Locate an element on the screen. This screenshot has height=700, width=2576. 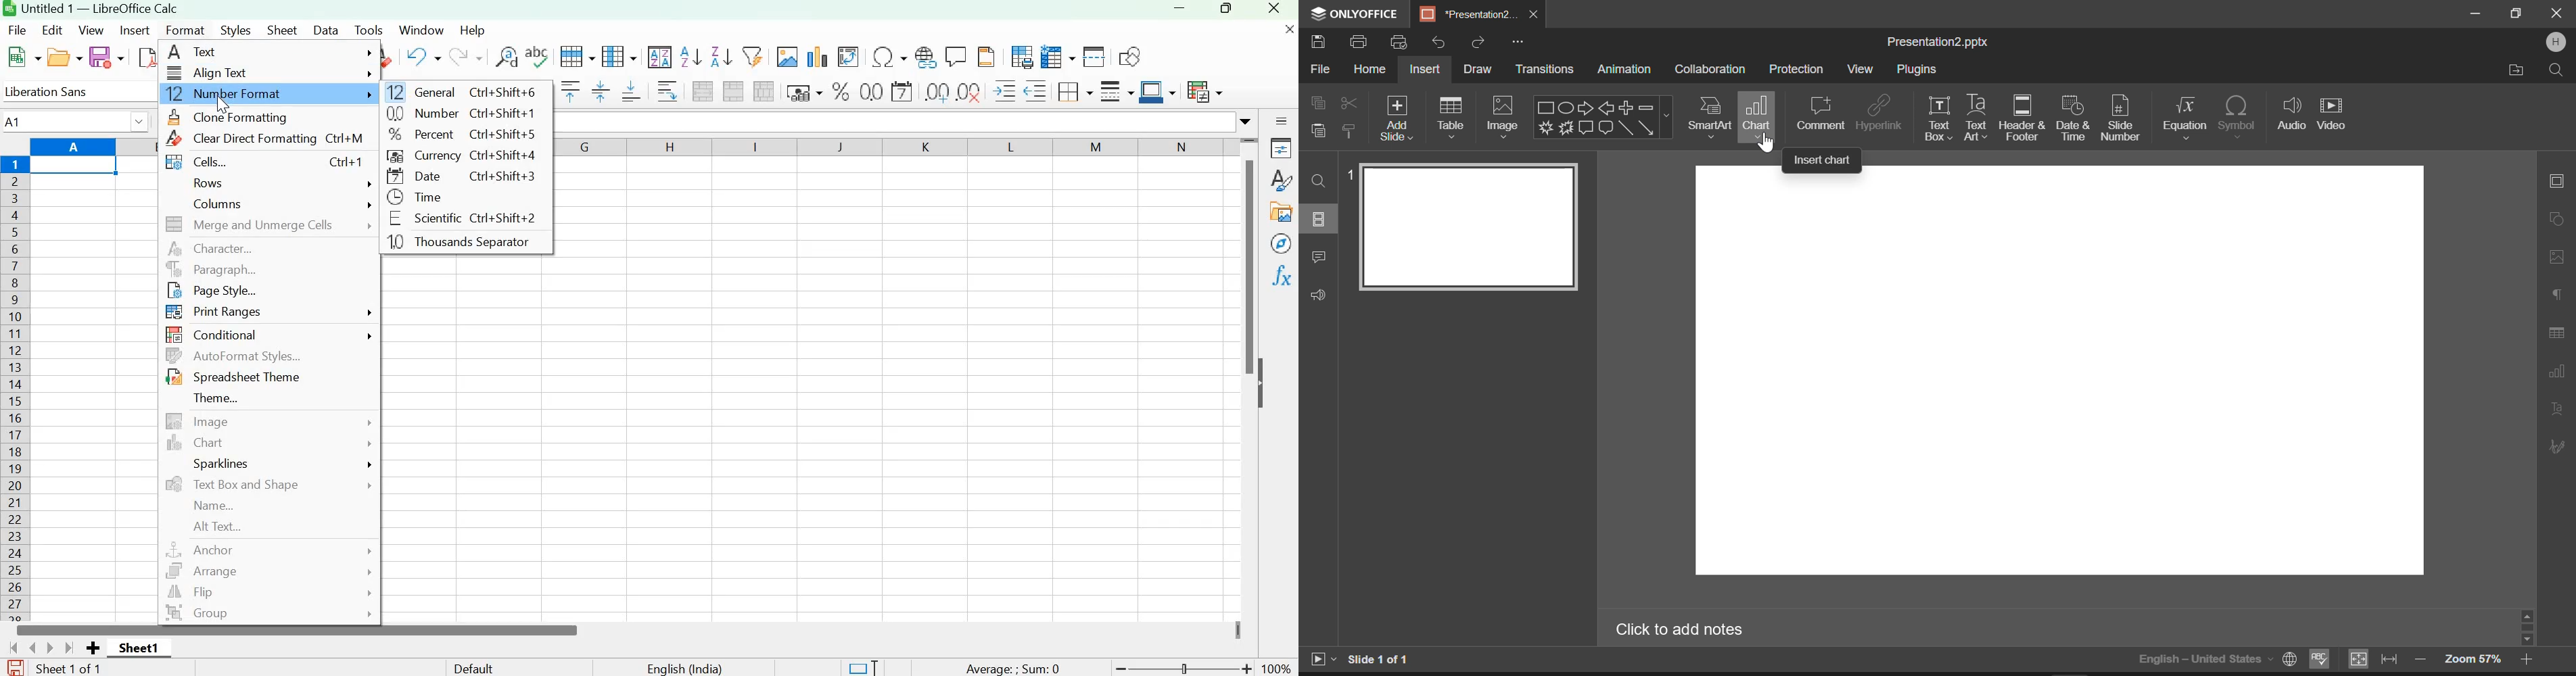
Minus is located at coordinates (1647, 108).